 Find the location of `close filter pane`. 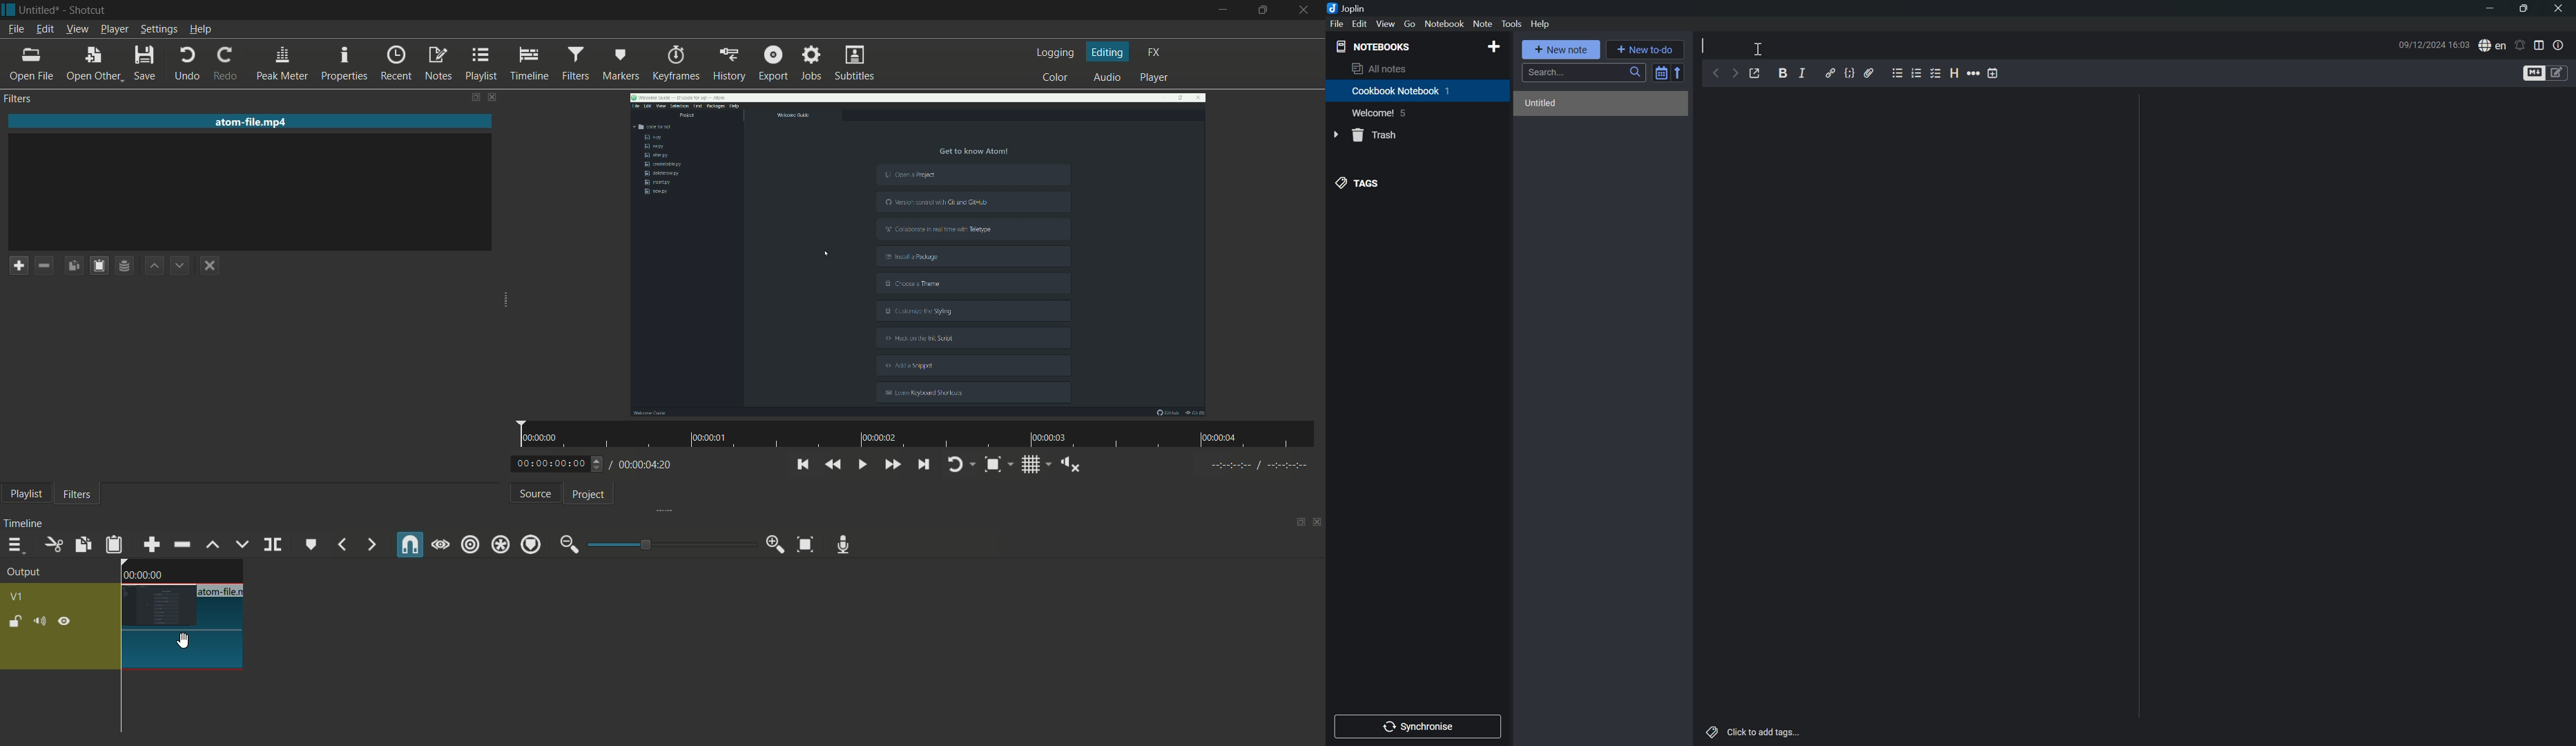

close filter pane is located at coordinates (494, 96).